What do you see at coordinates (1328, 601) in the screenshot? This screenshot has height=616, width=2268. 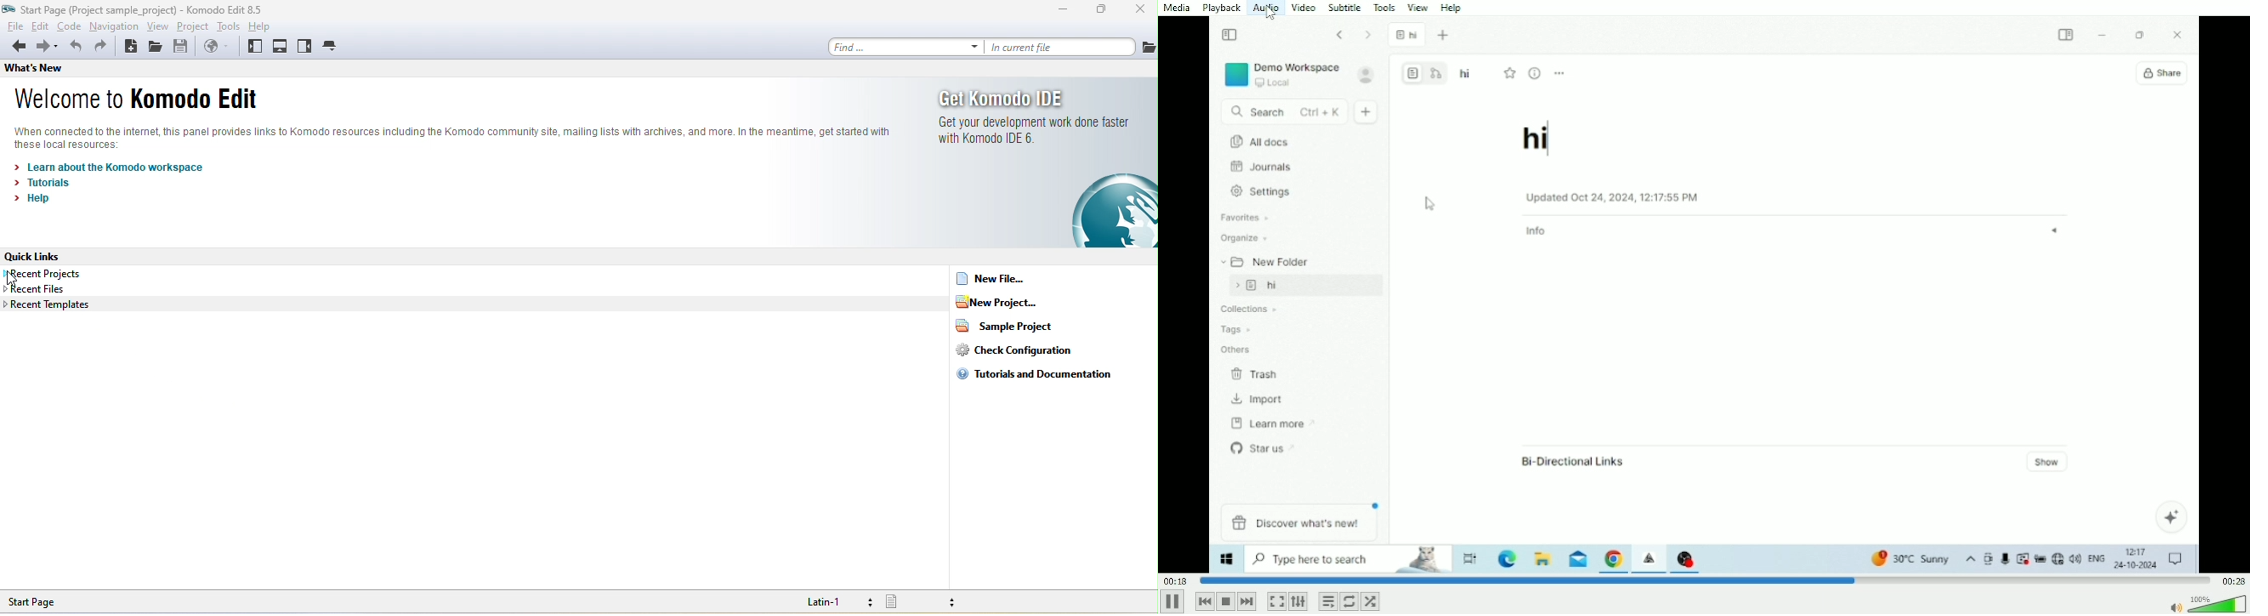 I see `Toggle playlist` at bounding box center [1328, 601].